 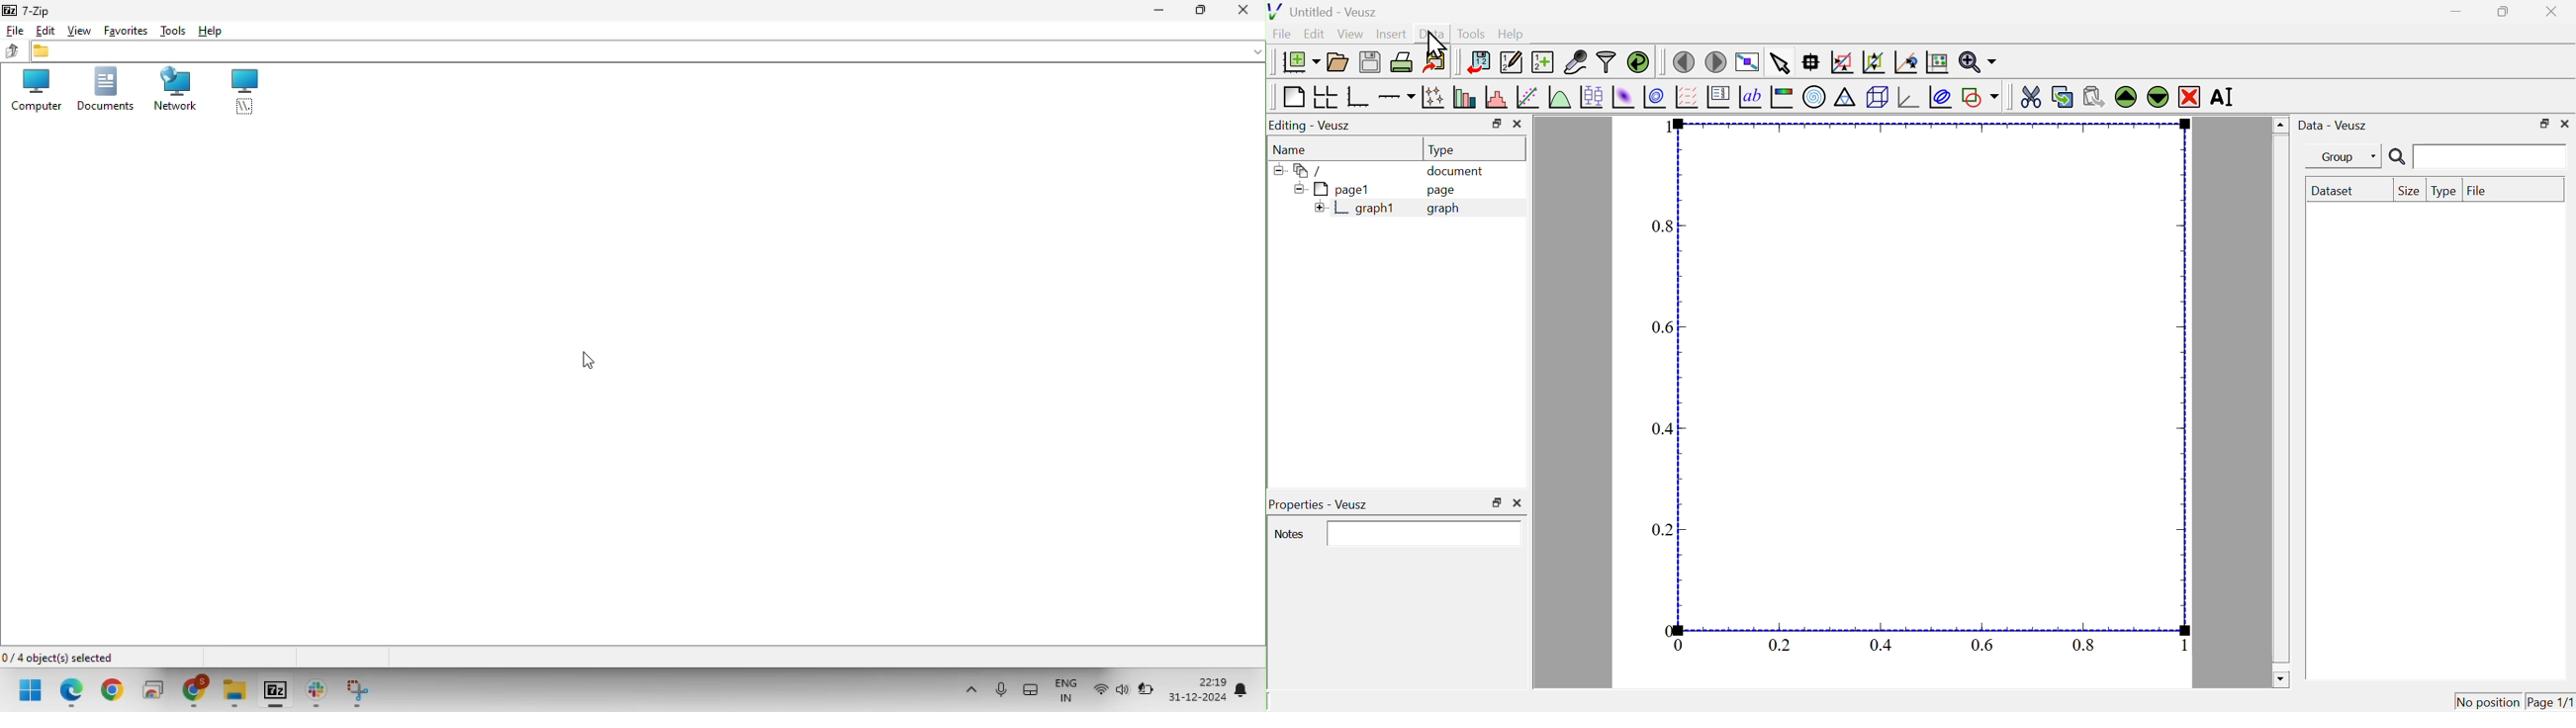 What do you see at coordinates (1812, 63) in the screenshot?
I see `read data points on the graph` at bounding box center [1812, 63].